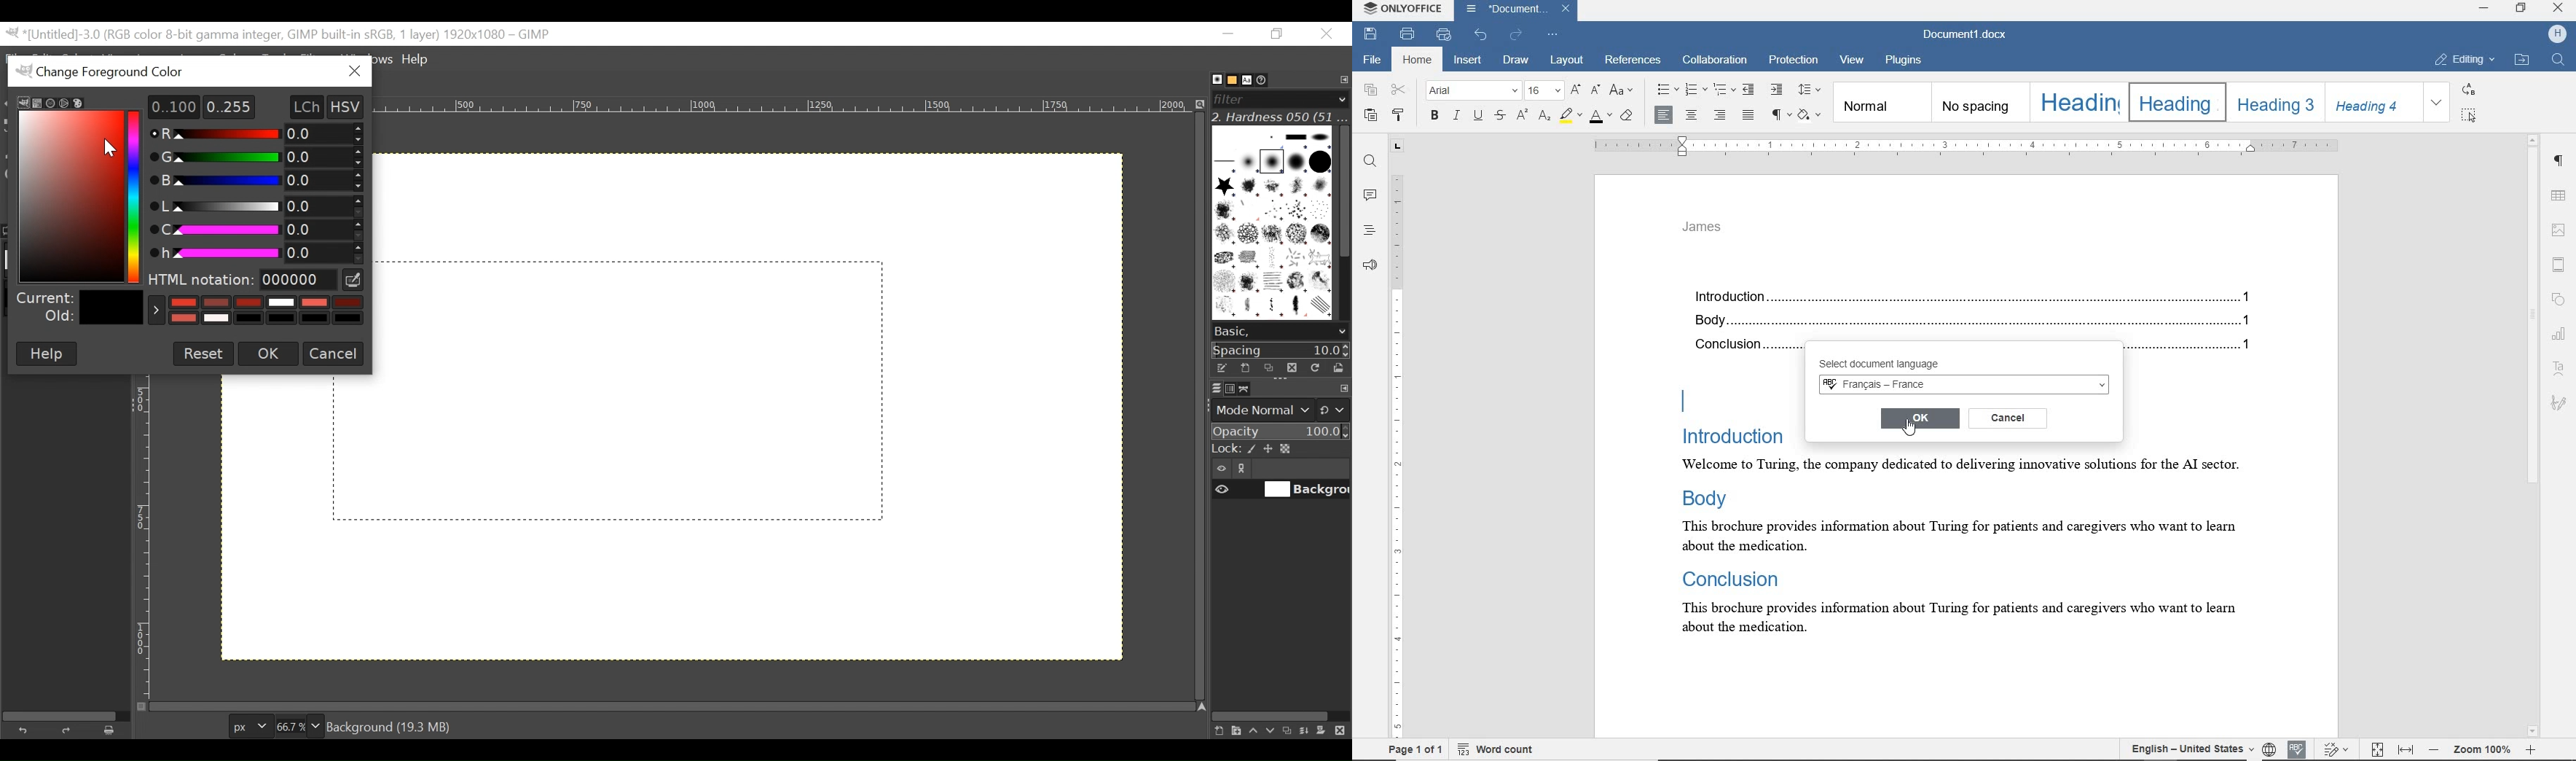 This screenshot has height=784, width=2576. Describe the element at coordinates (2469, 89) in the screenshot. I see `REPLACE` at that location.